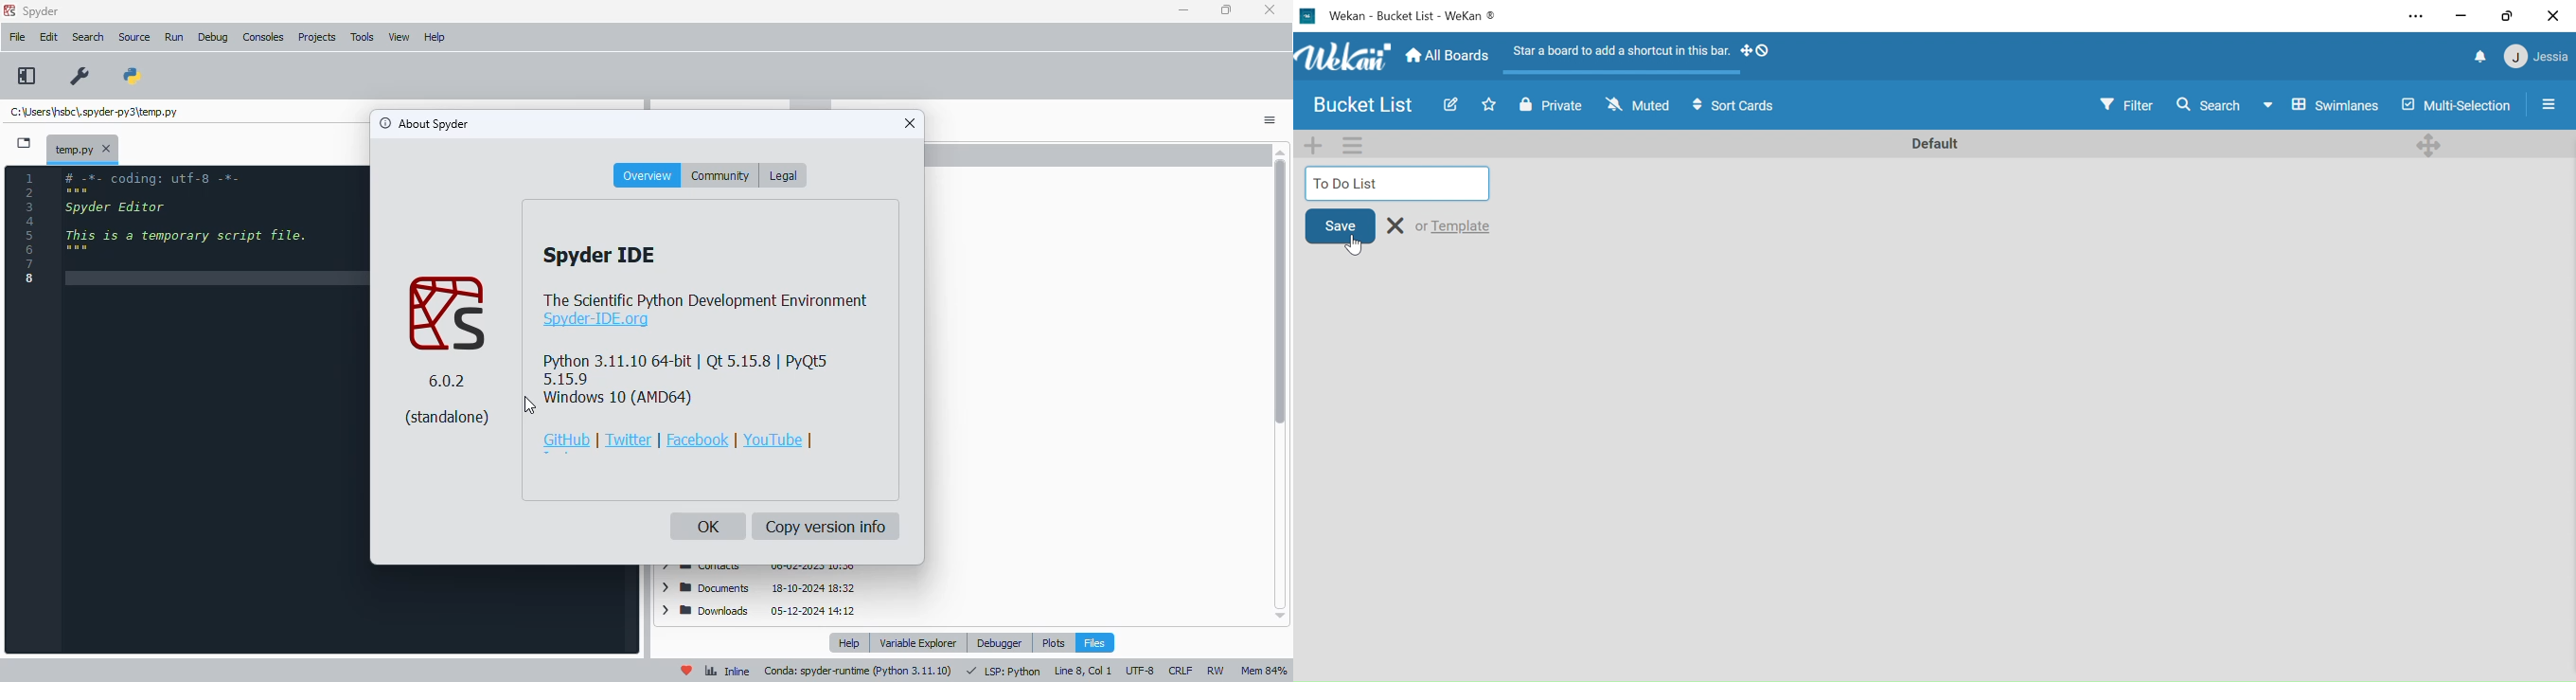  What do you see at coordinates (434, 38) in the screenshot?
I see `help` at bounding box center [434, 38].